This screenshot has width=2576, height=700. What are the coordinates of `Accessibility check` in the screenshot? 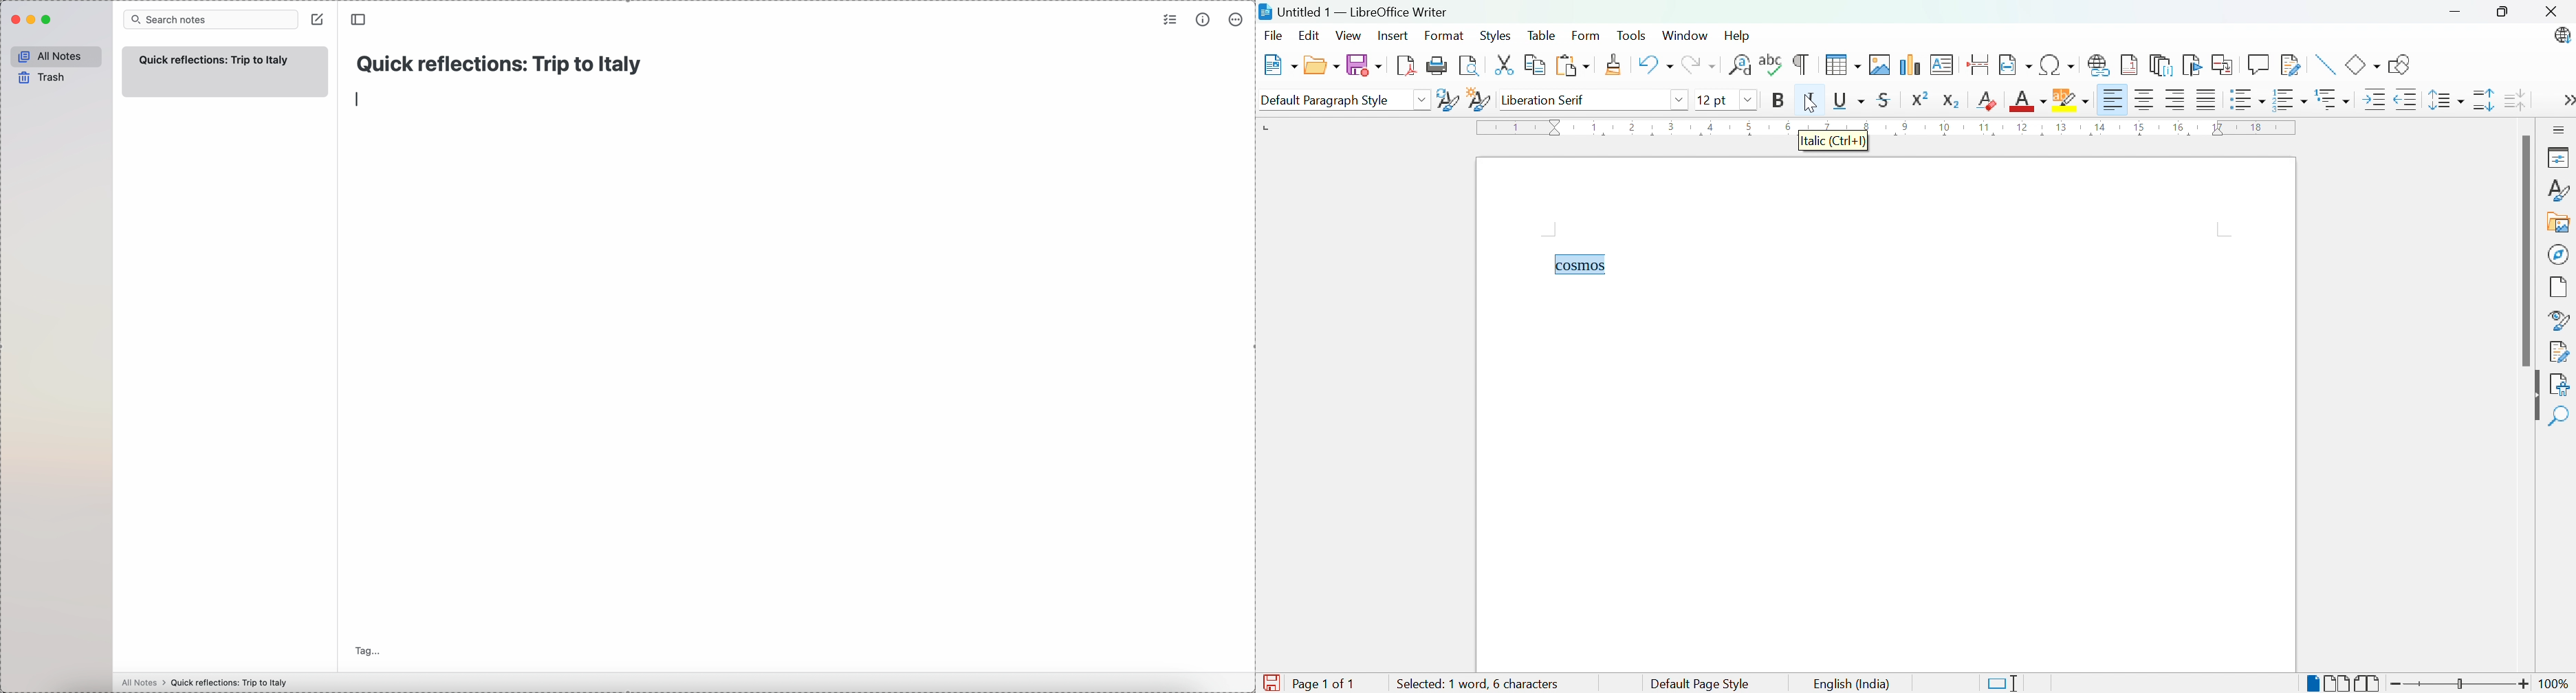 It's located at (2562, 386).